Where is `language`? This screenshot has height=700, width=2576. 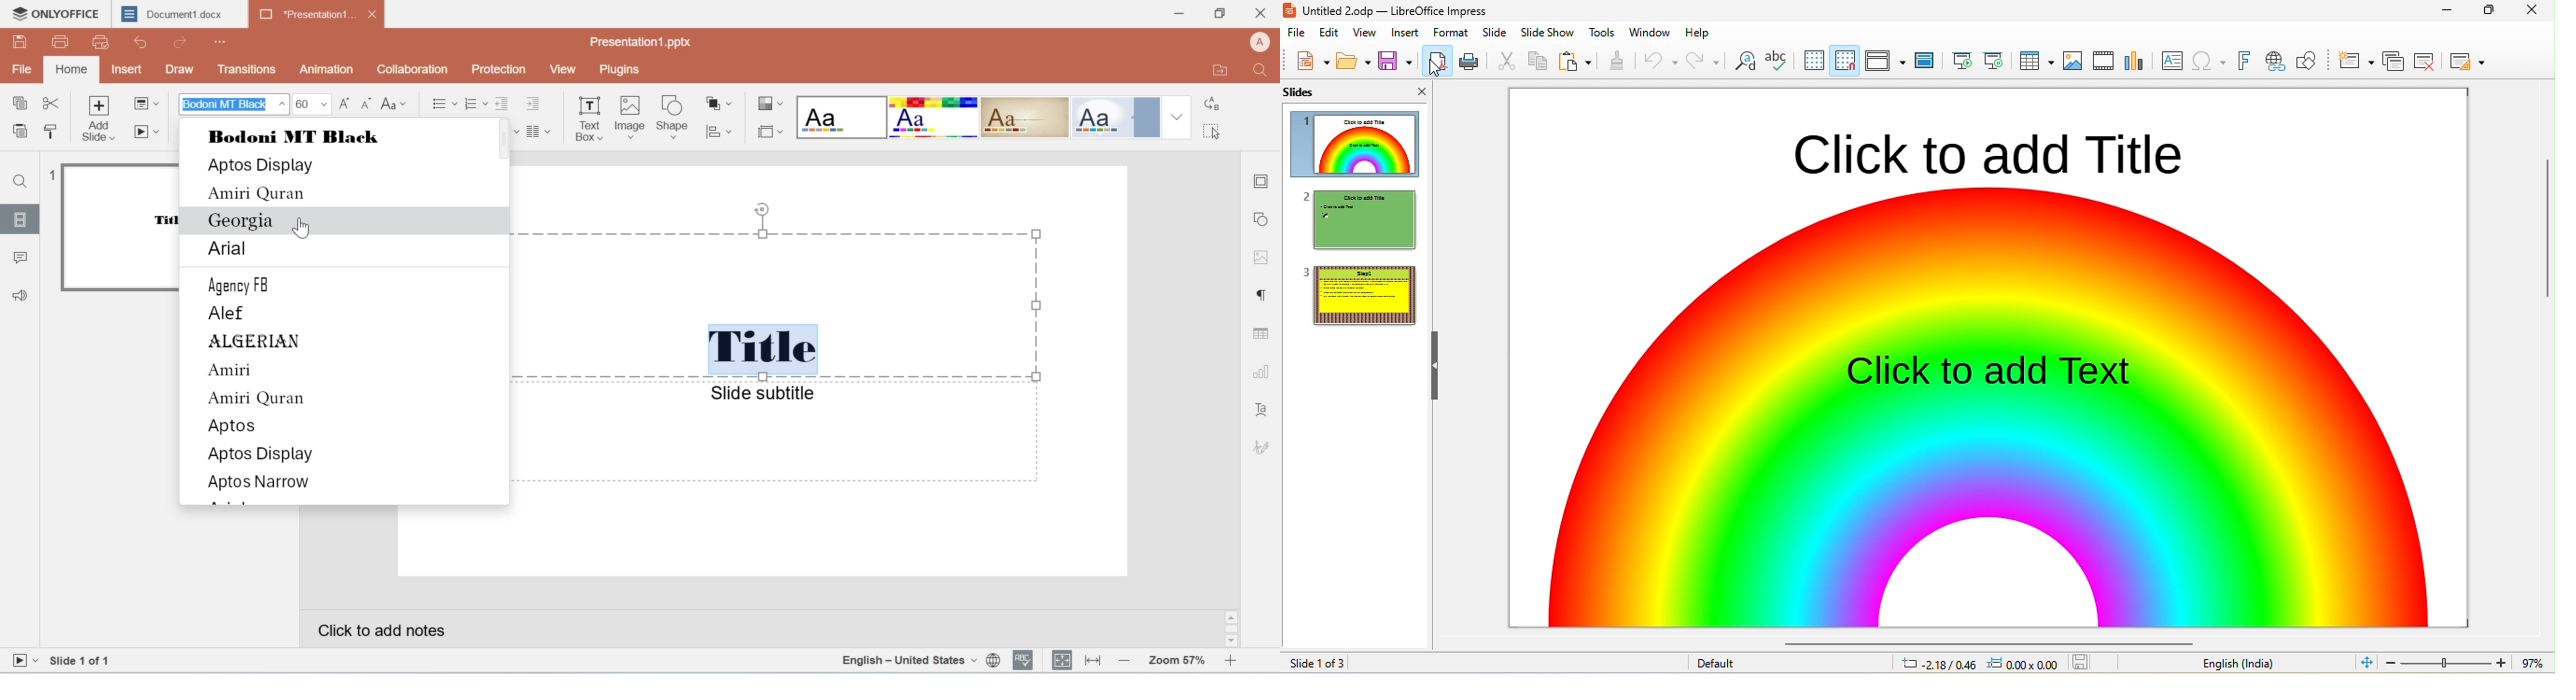
language is located at coordinates (922, 661).